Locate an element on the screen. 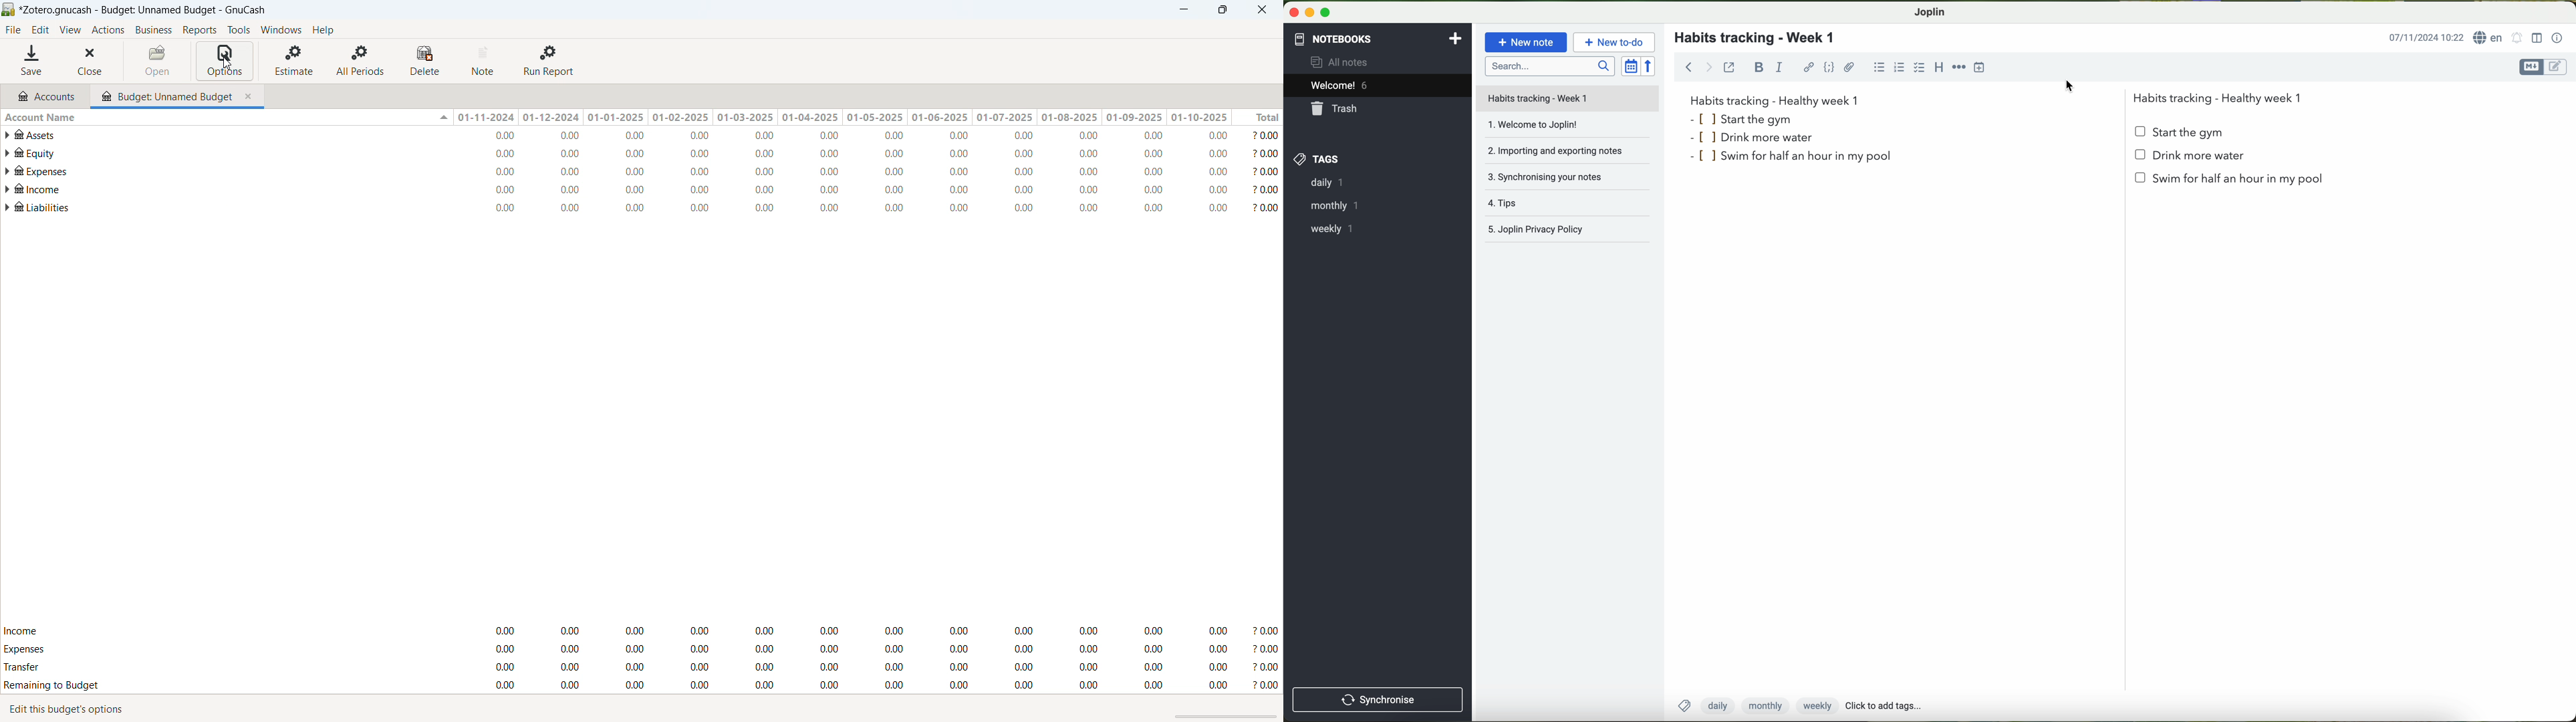 The height and width of the screenshot is (728, 2576). drink more water is located at coordinates (1762, 138).